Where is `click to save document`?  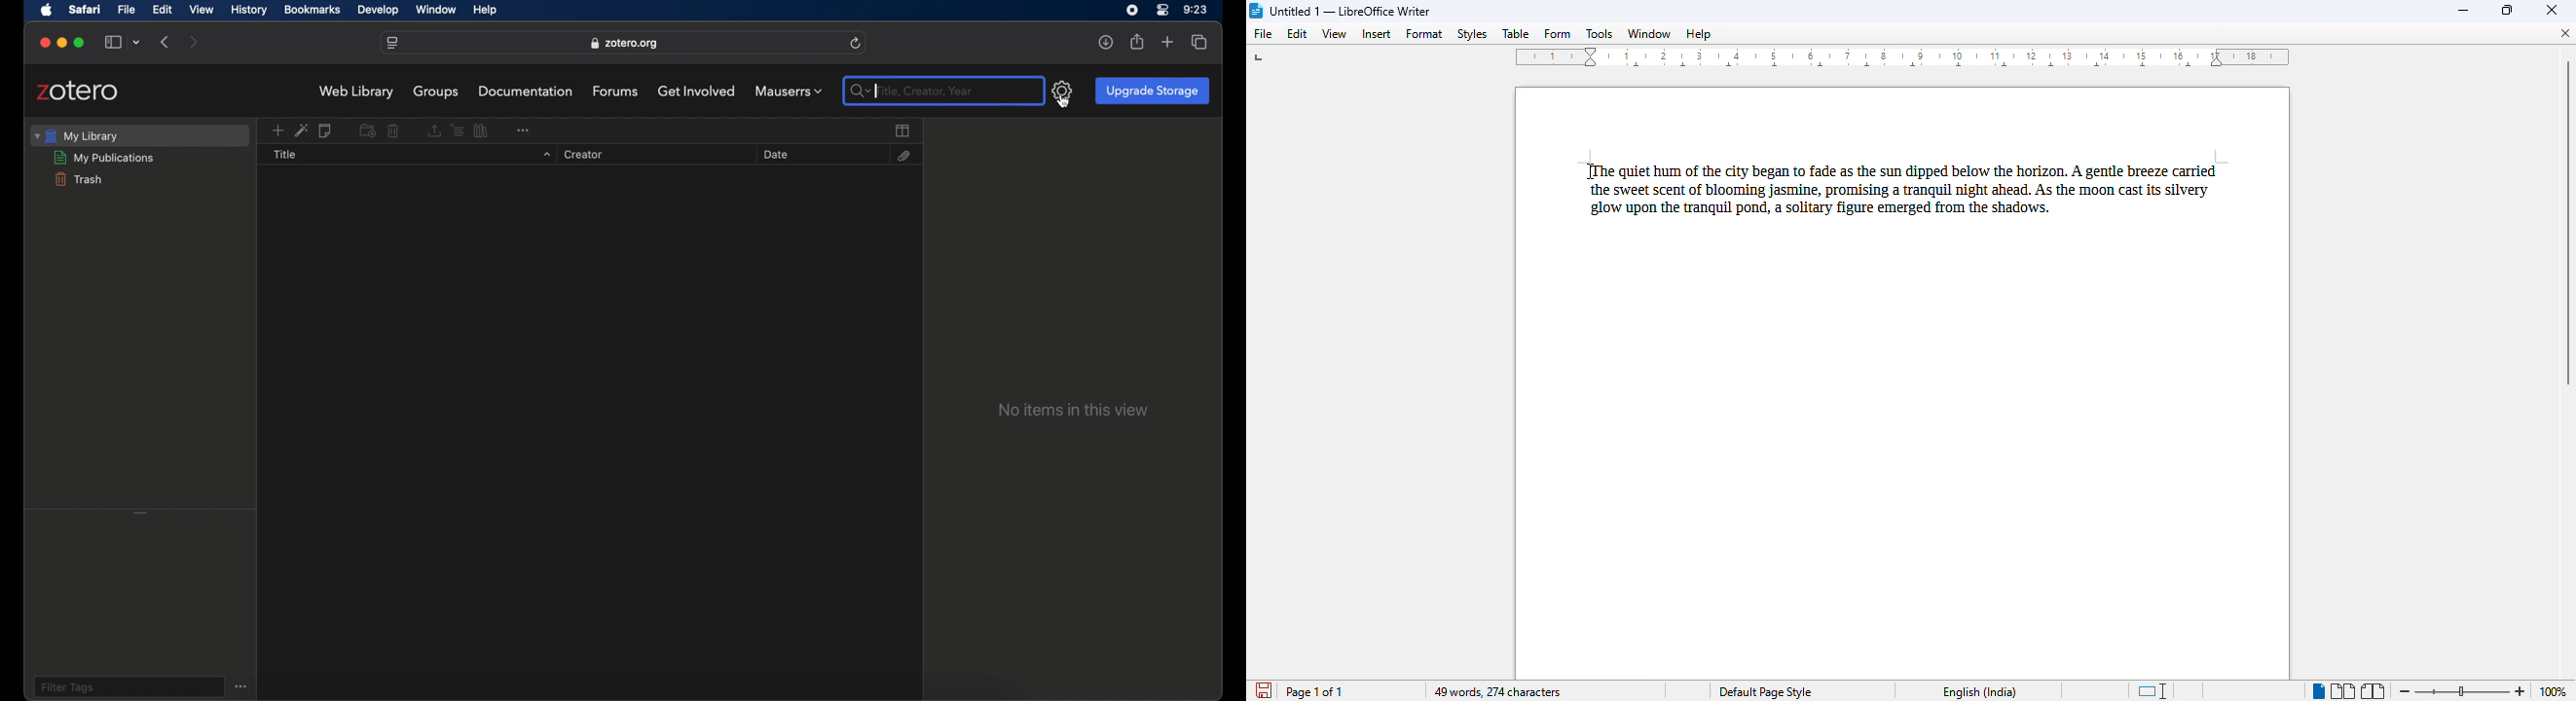
click to save document is located at coordinates (1264, 690).